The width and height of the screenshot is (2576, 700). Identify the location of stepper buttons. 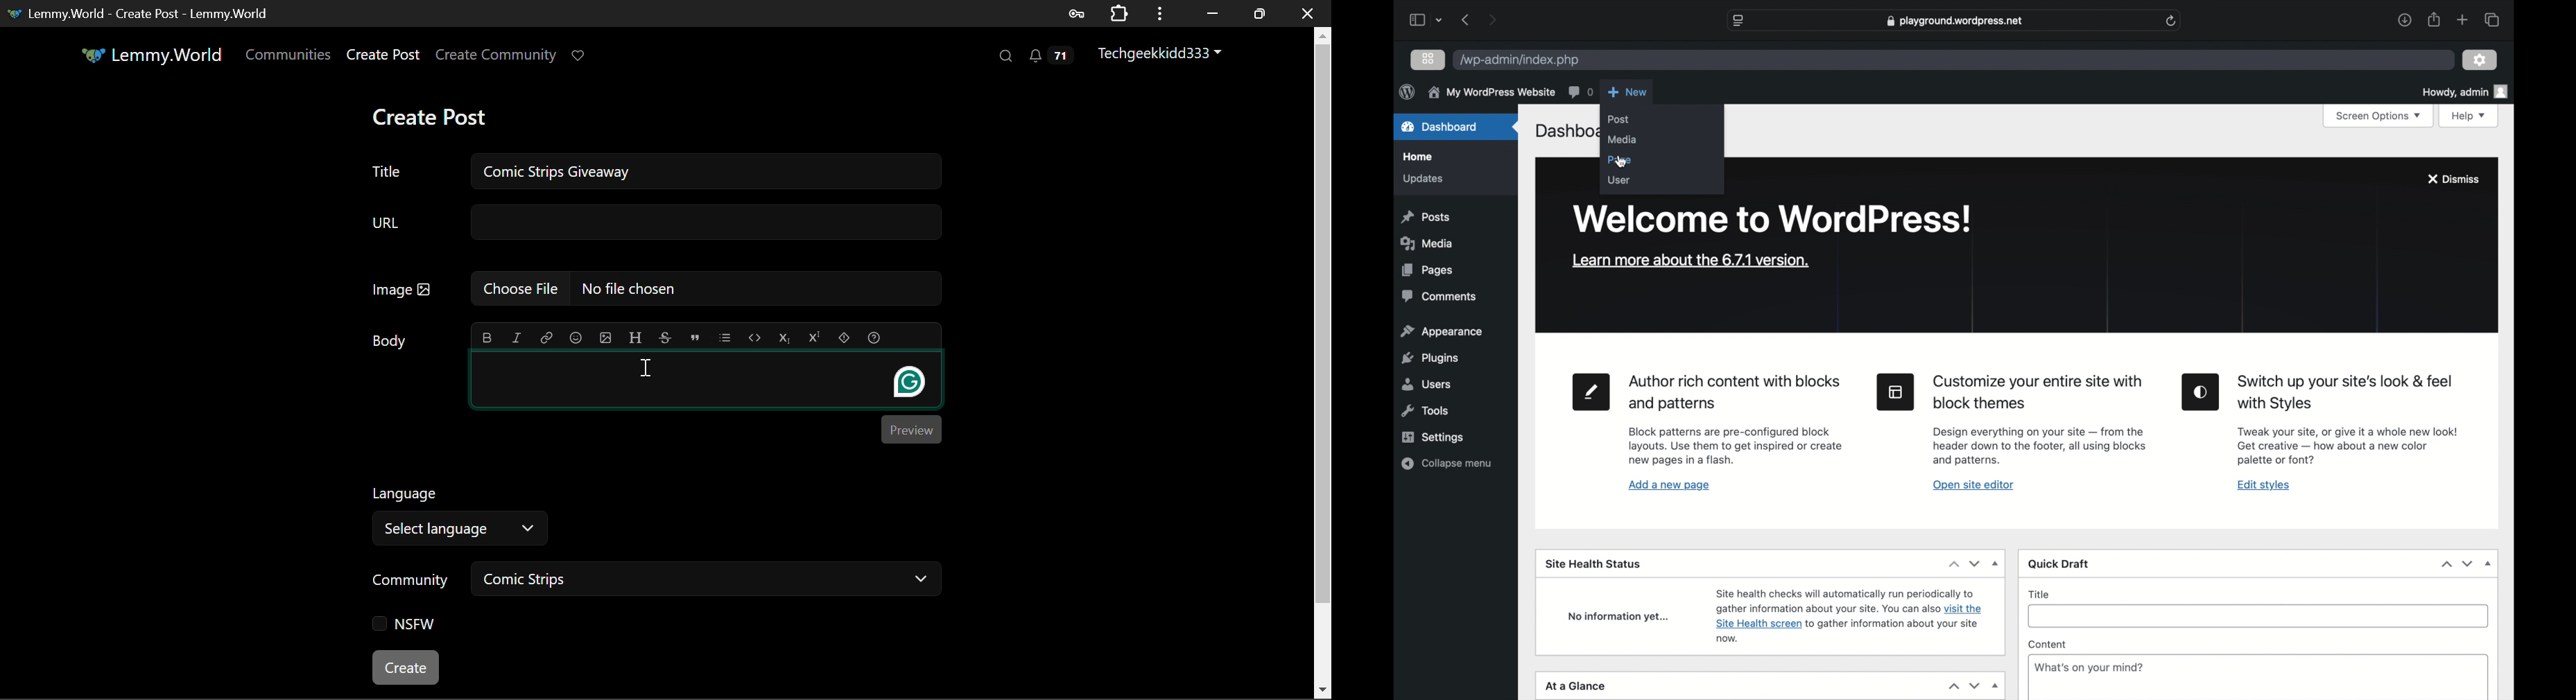
(1965, 563).